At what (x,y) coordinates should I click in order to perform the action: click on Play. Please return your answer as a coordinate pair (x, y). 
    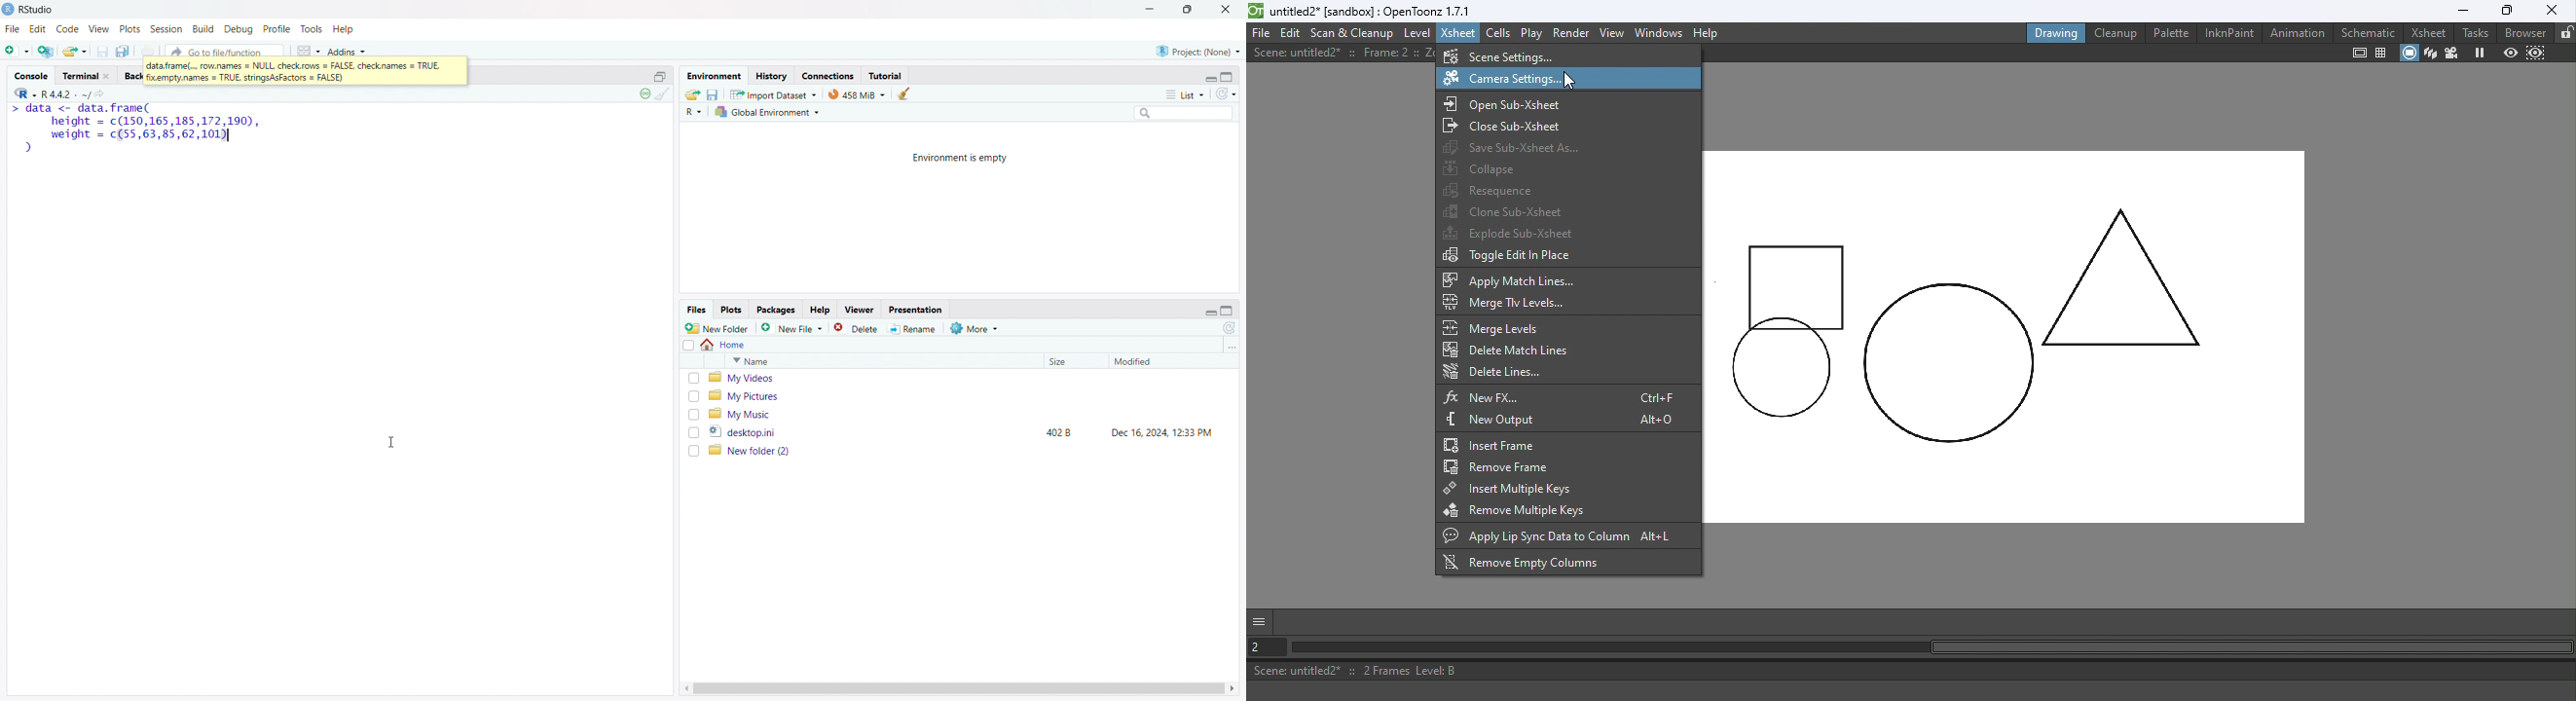
    Looking at the image, I should click on (1531, 33).